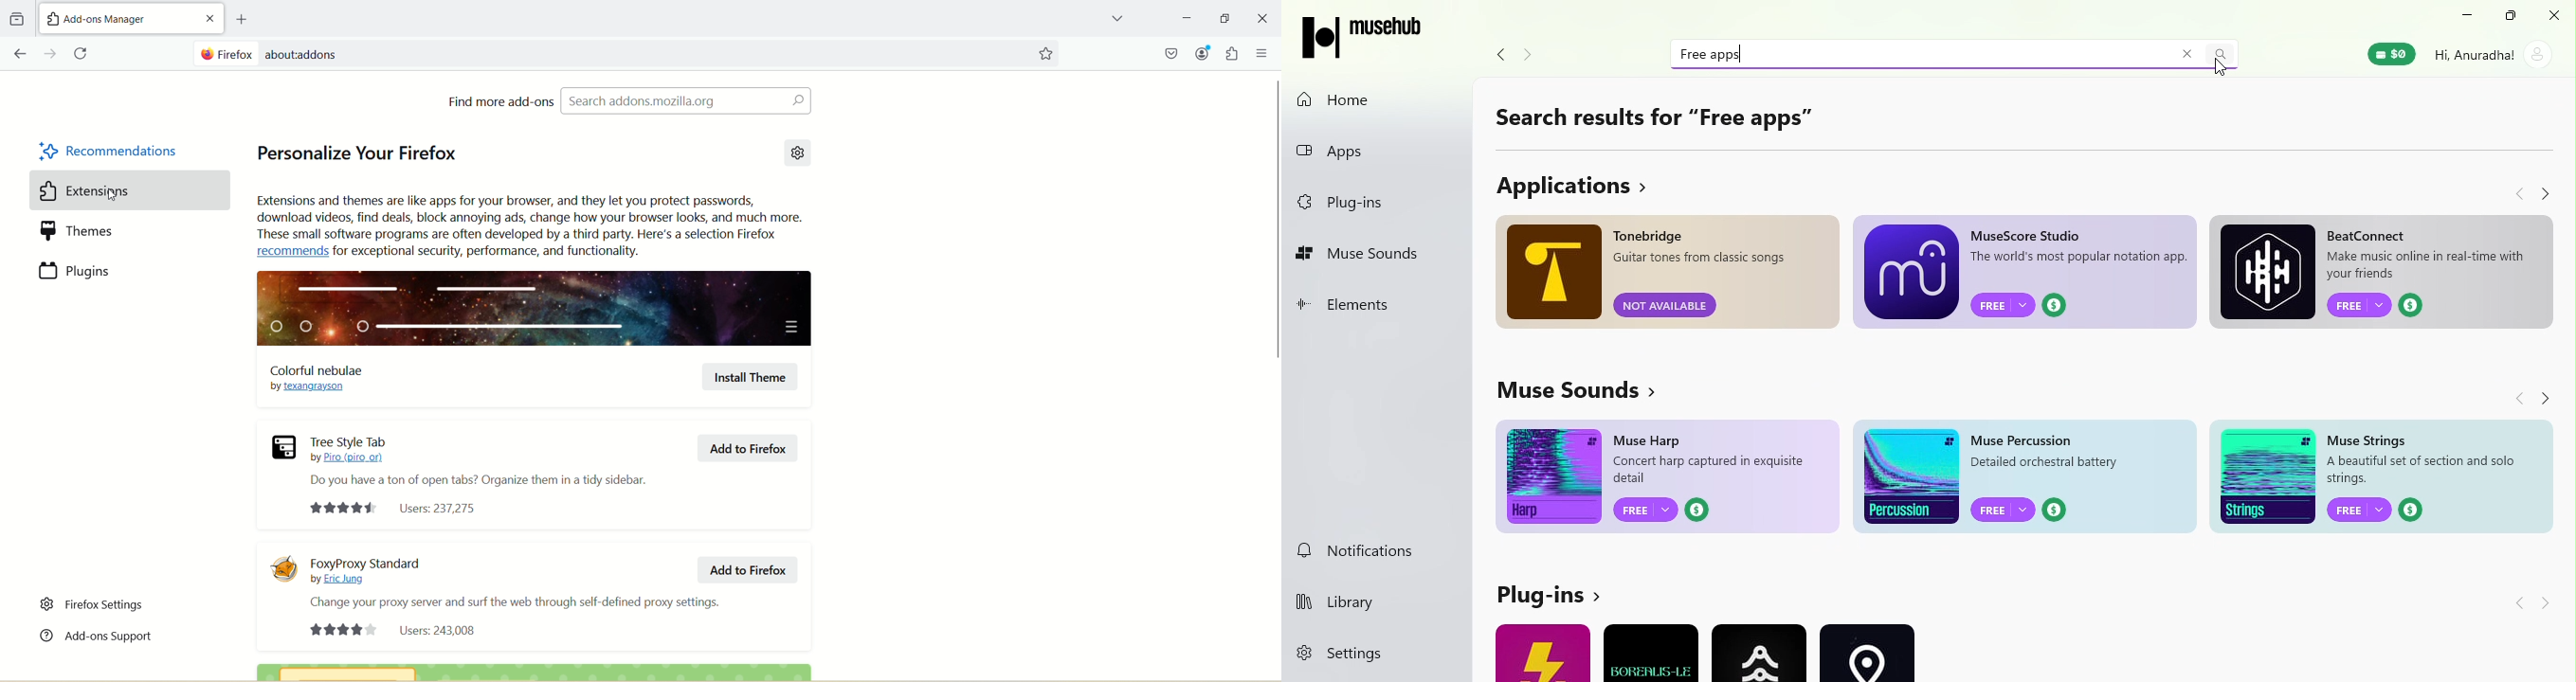 The height and width of the screenshot is (700, 2576). Describe the element at coordinates (1663, 118) in the screenshot. I see `Search results for "Free apps"` at that location.